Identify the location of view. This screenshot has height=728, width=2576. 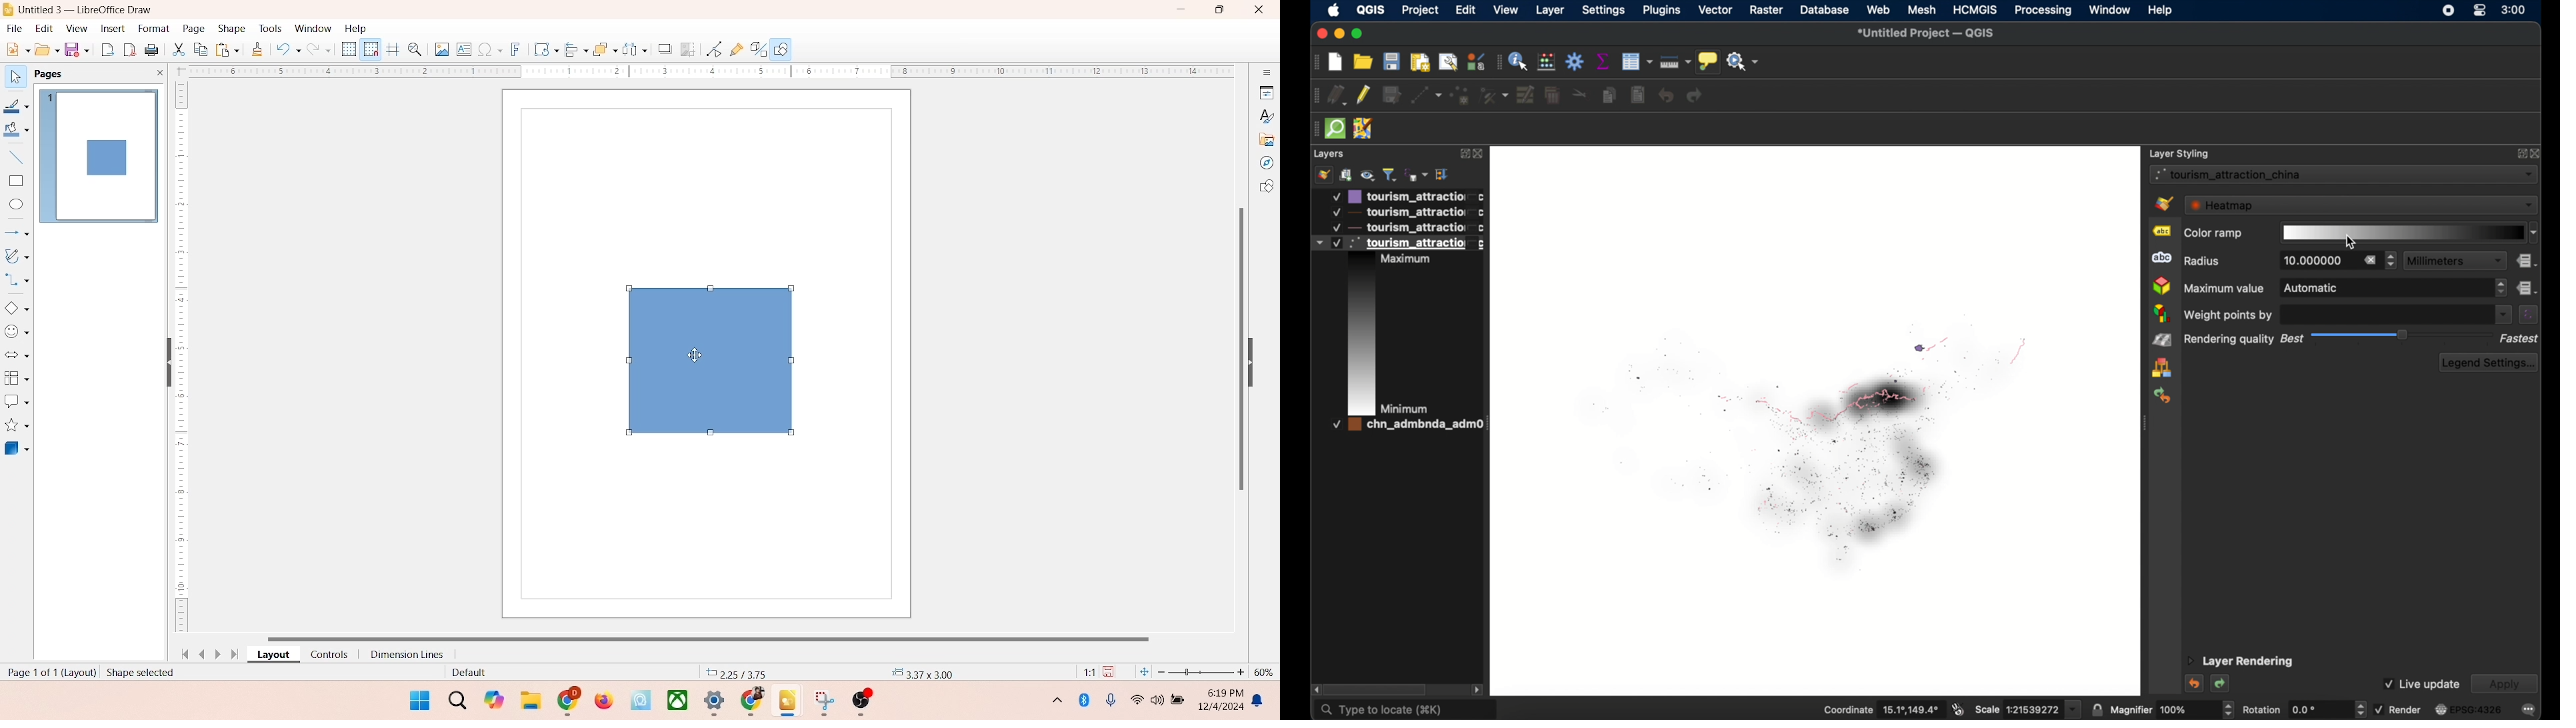
(72, 28).